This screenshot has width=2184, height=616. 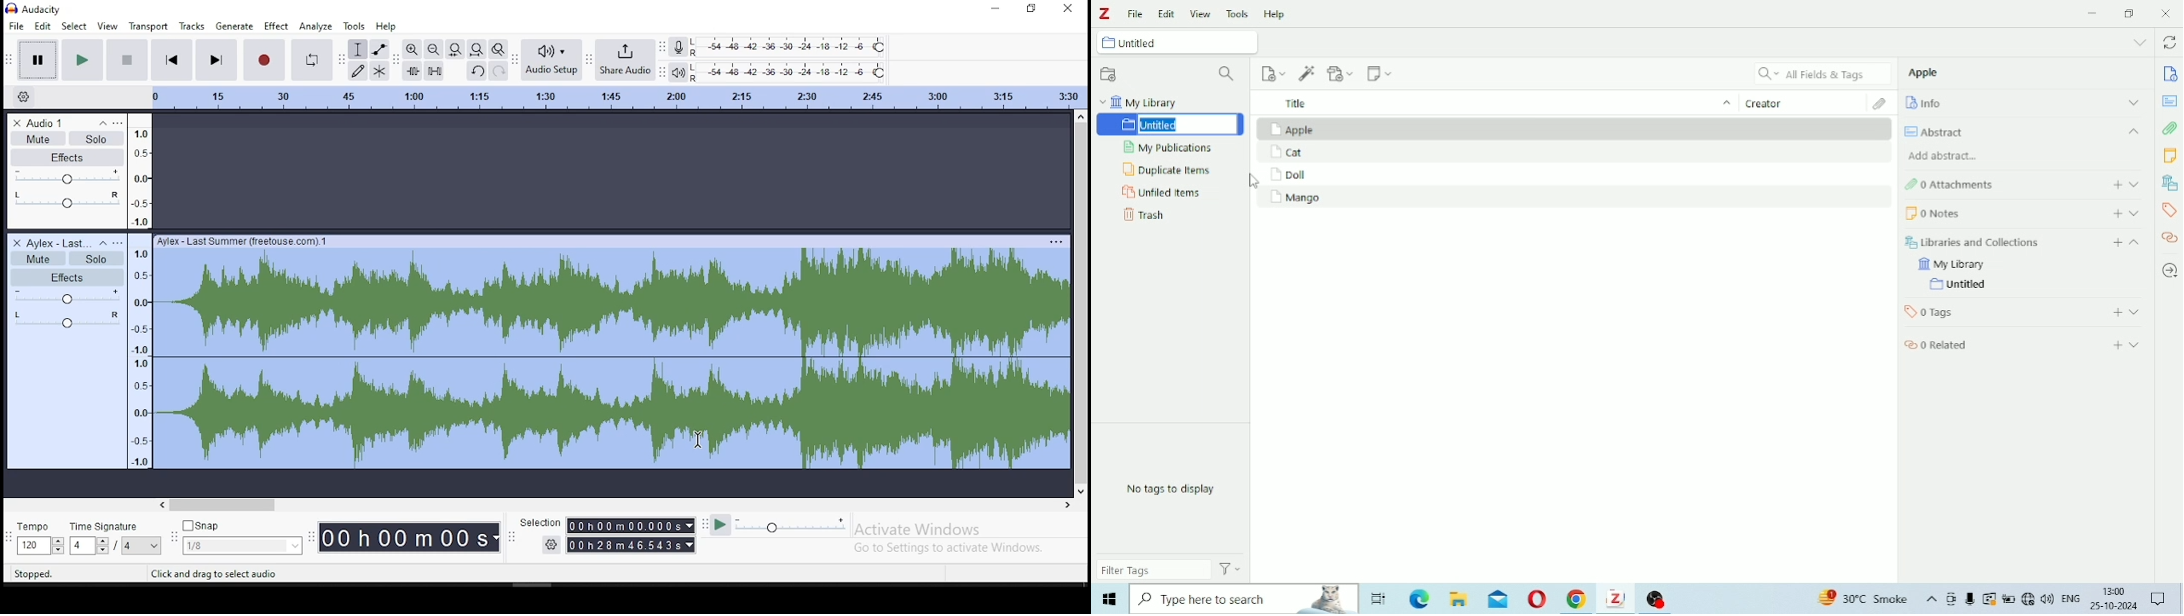 I want to click on mute, so click(x=38, y=137).